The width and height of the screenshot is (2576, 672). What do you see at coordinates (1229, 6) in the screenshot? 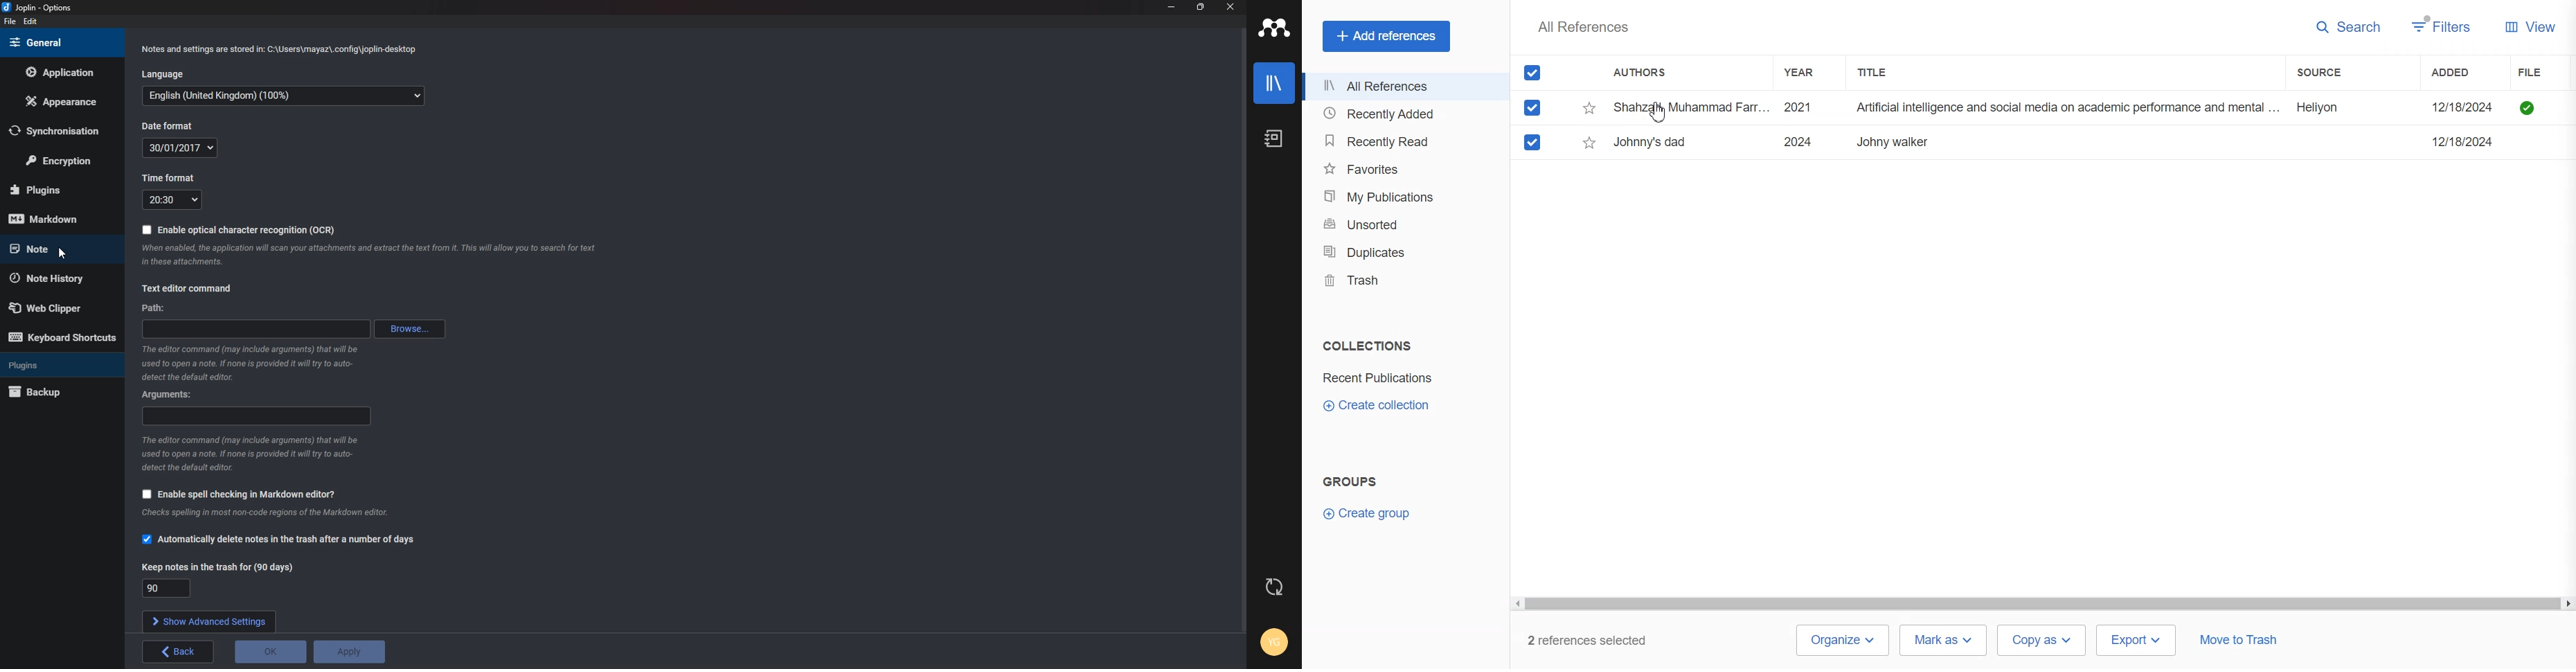
I see `close` at bounding box center [1229, 6].